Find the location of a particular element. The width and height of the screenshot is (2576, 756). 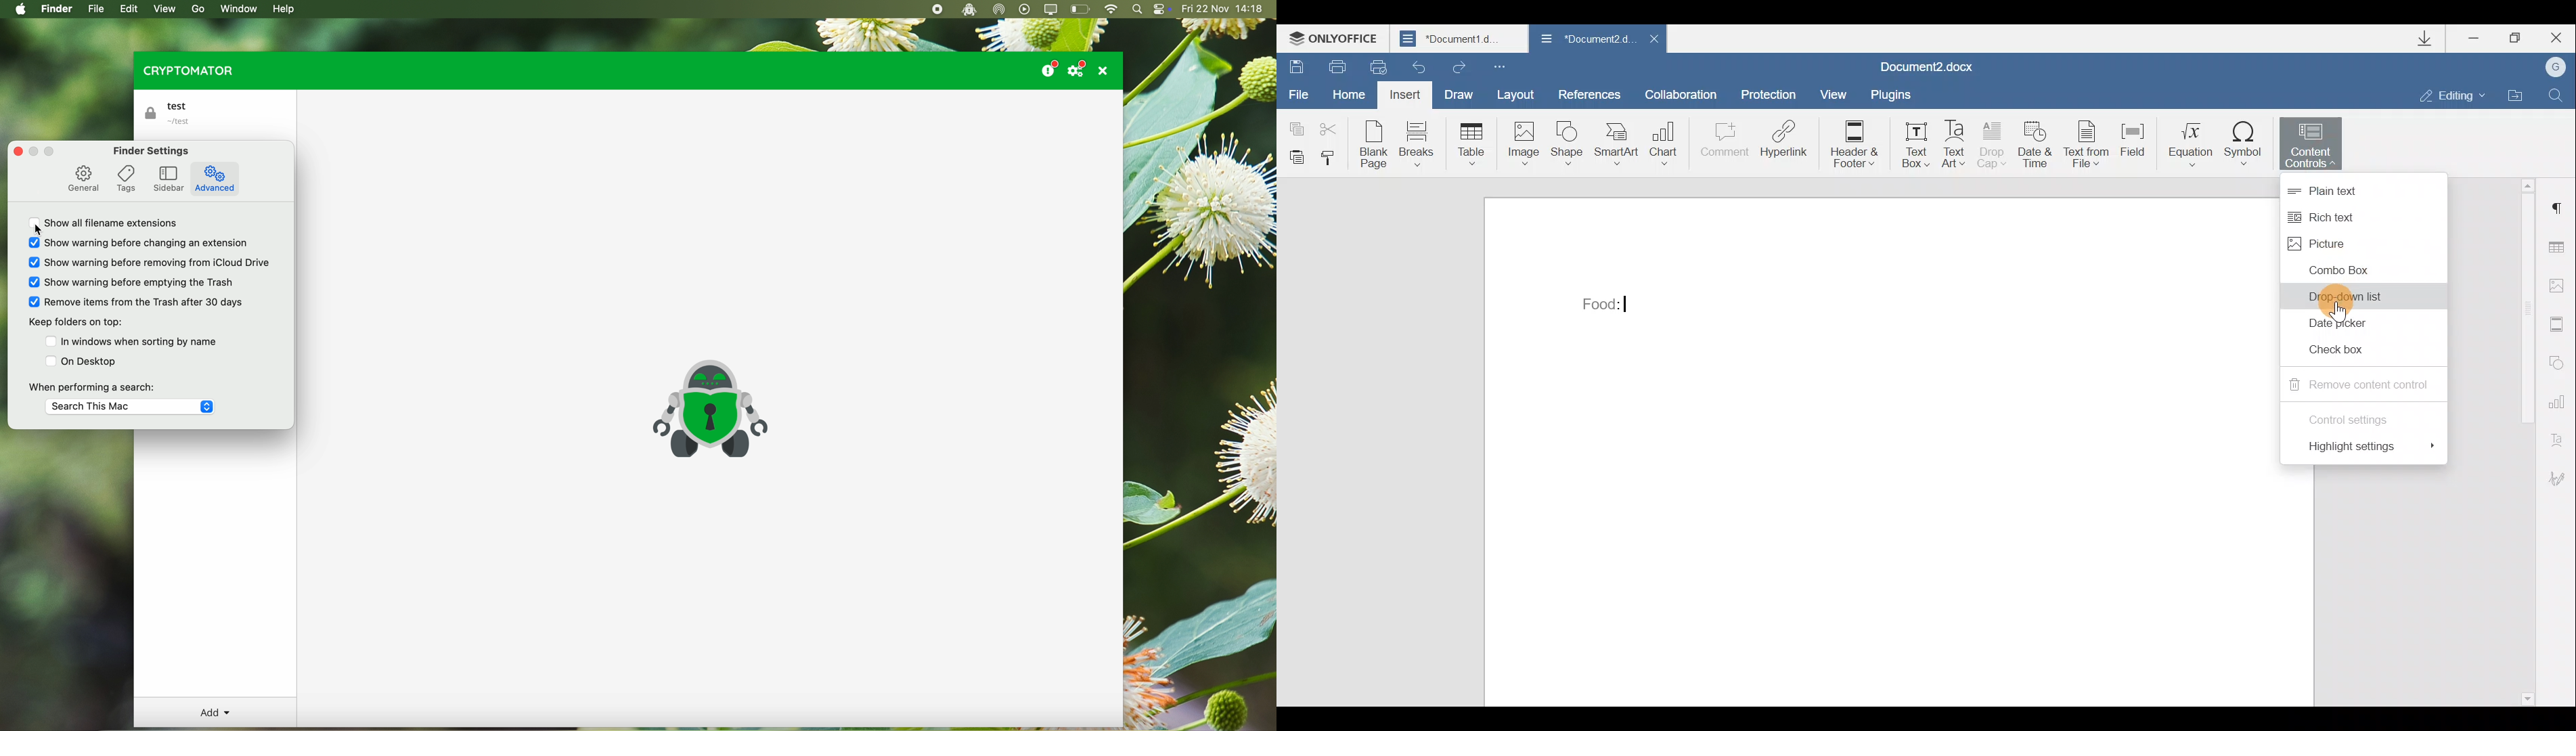

when performing a search: is located at coordinates (92, 385).